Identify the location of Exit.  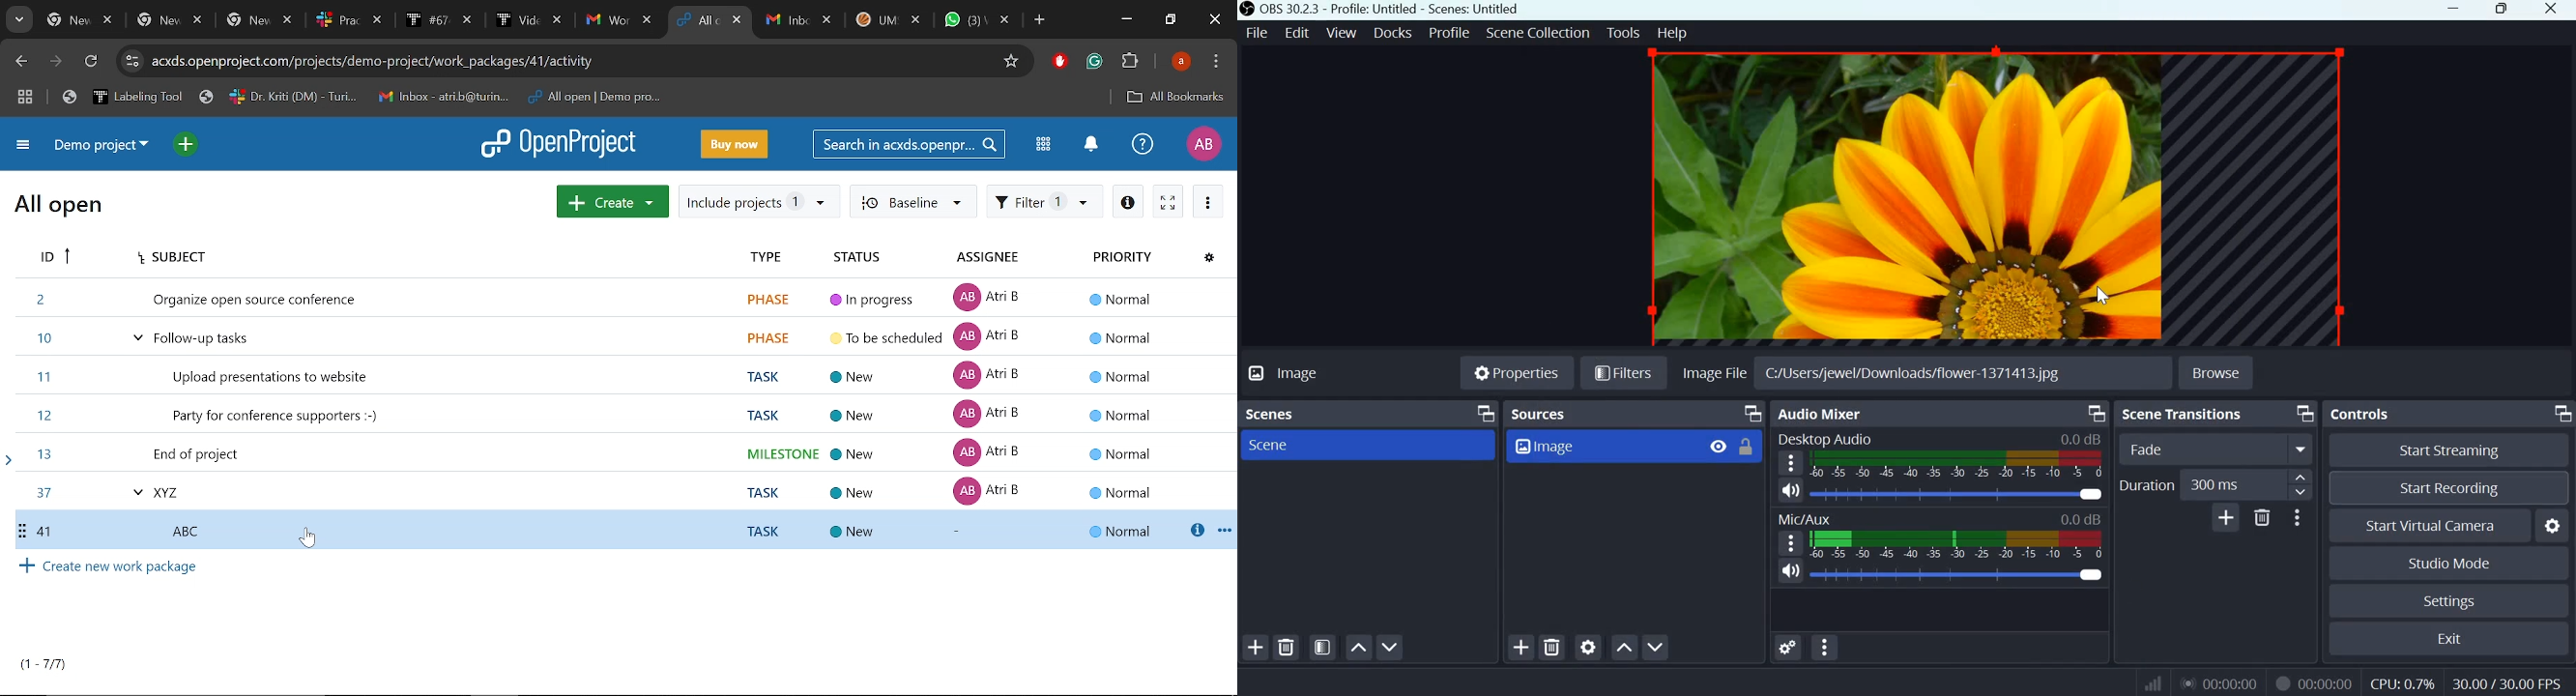
(2451, 637).